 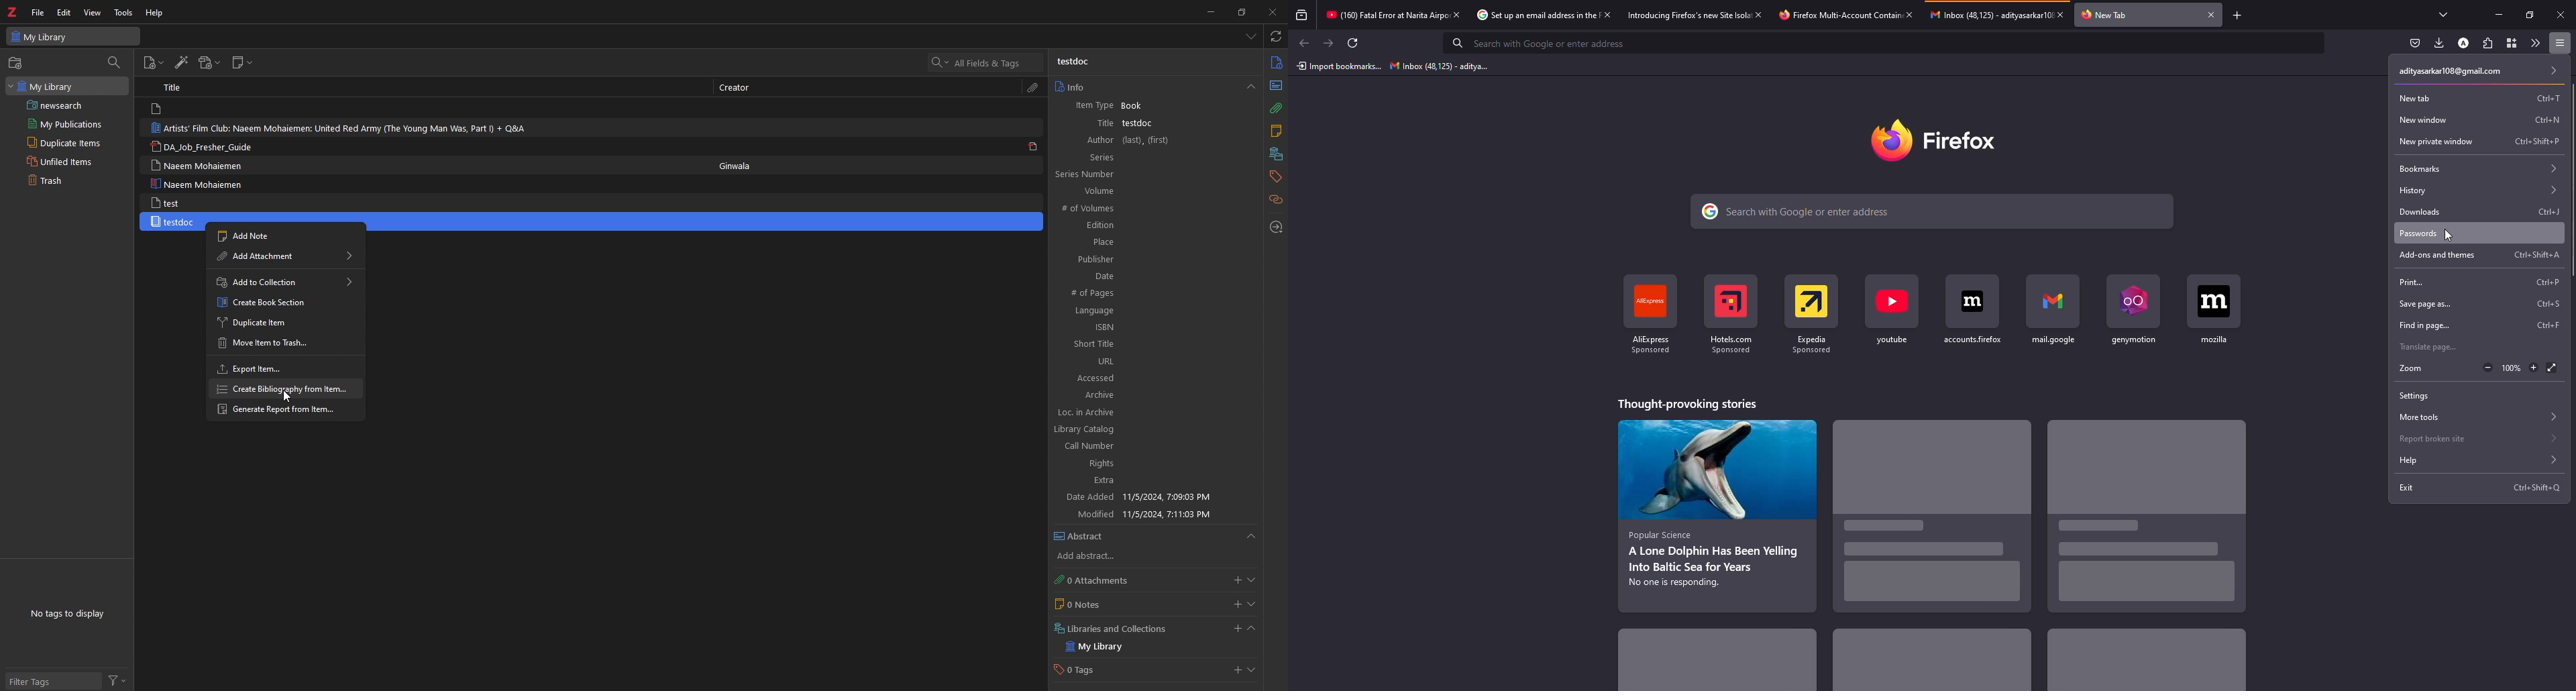 I want to click on private window, so click(x=2432, y=141).